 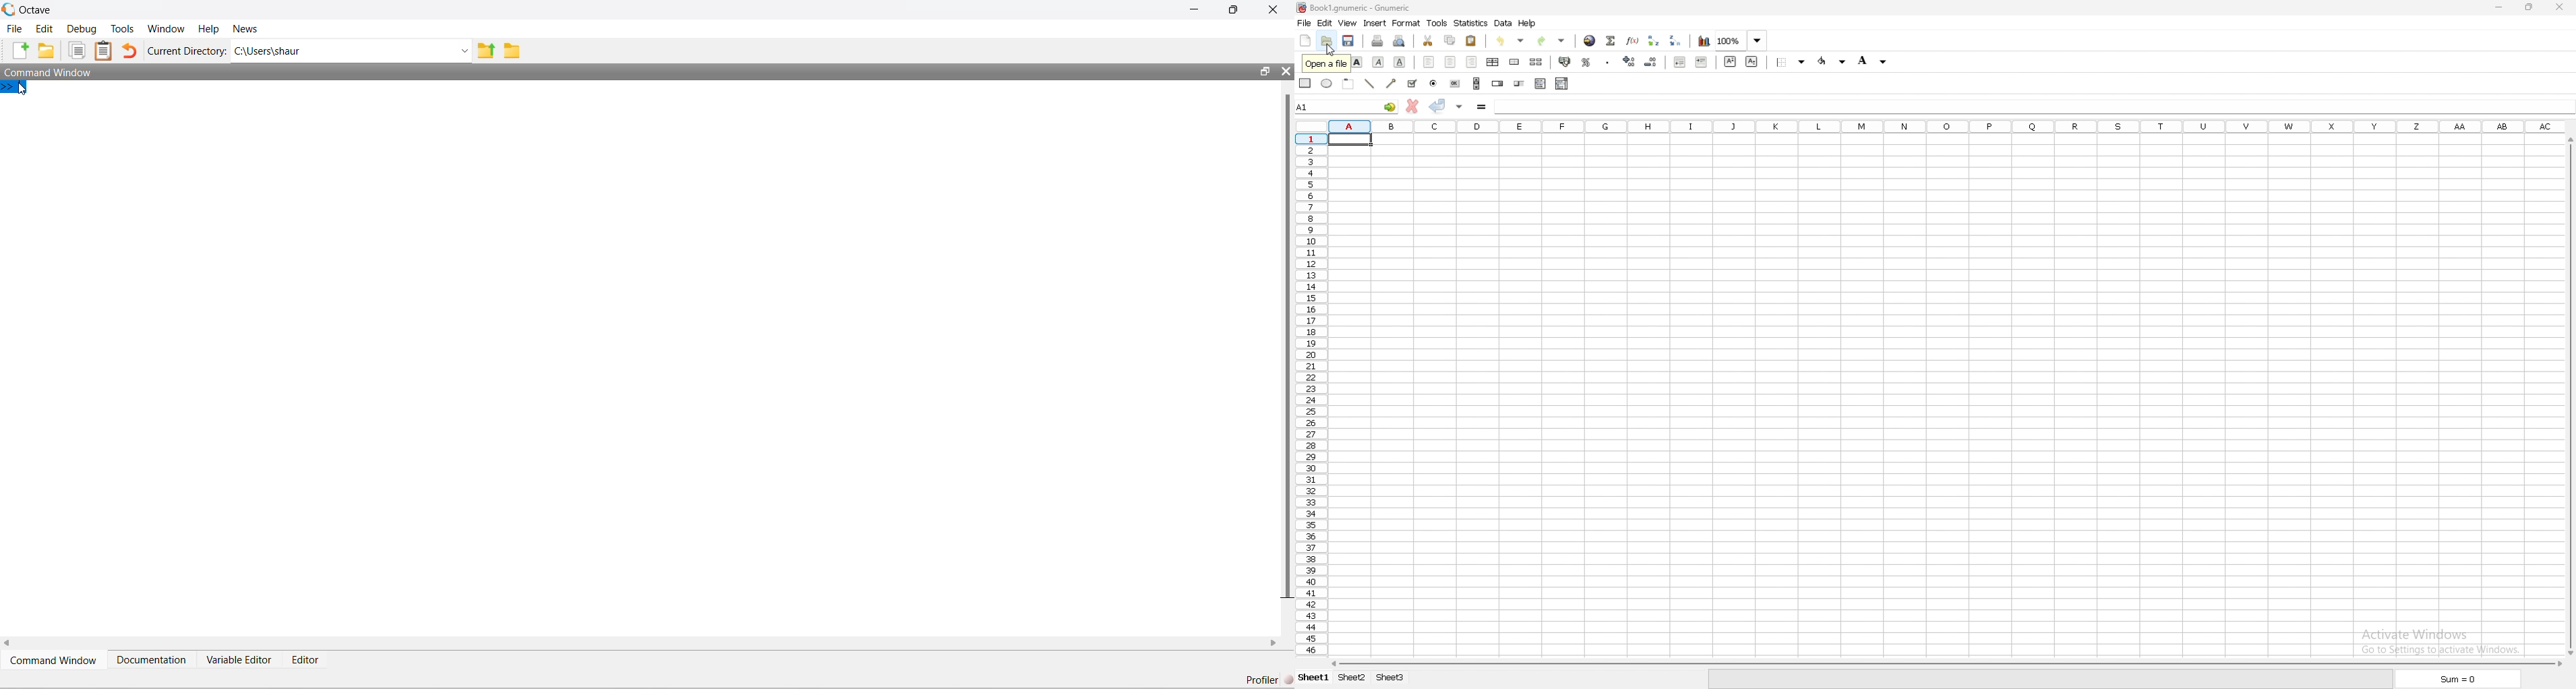 I want to click on sheet1, so click(x=1313, y=676).